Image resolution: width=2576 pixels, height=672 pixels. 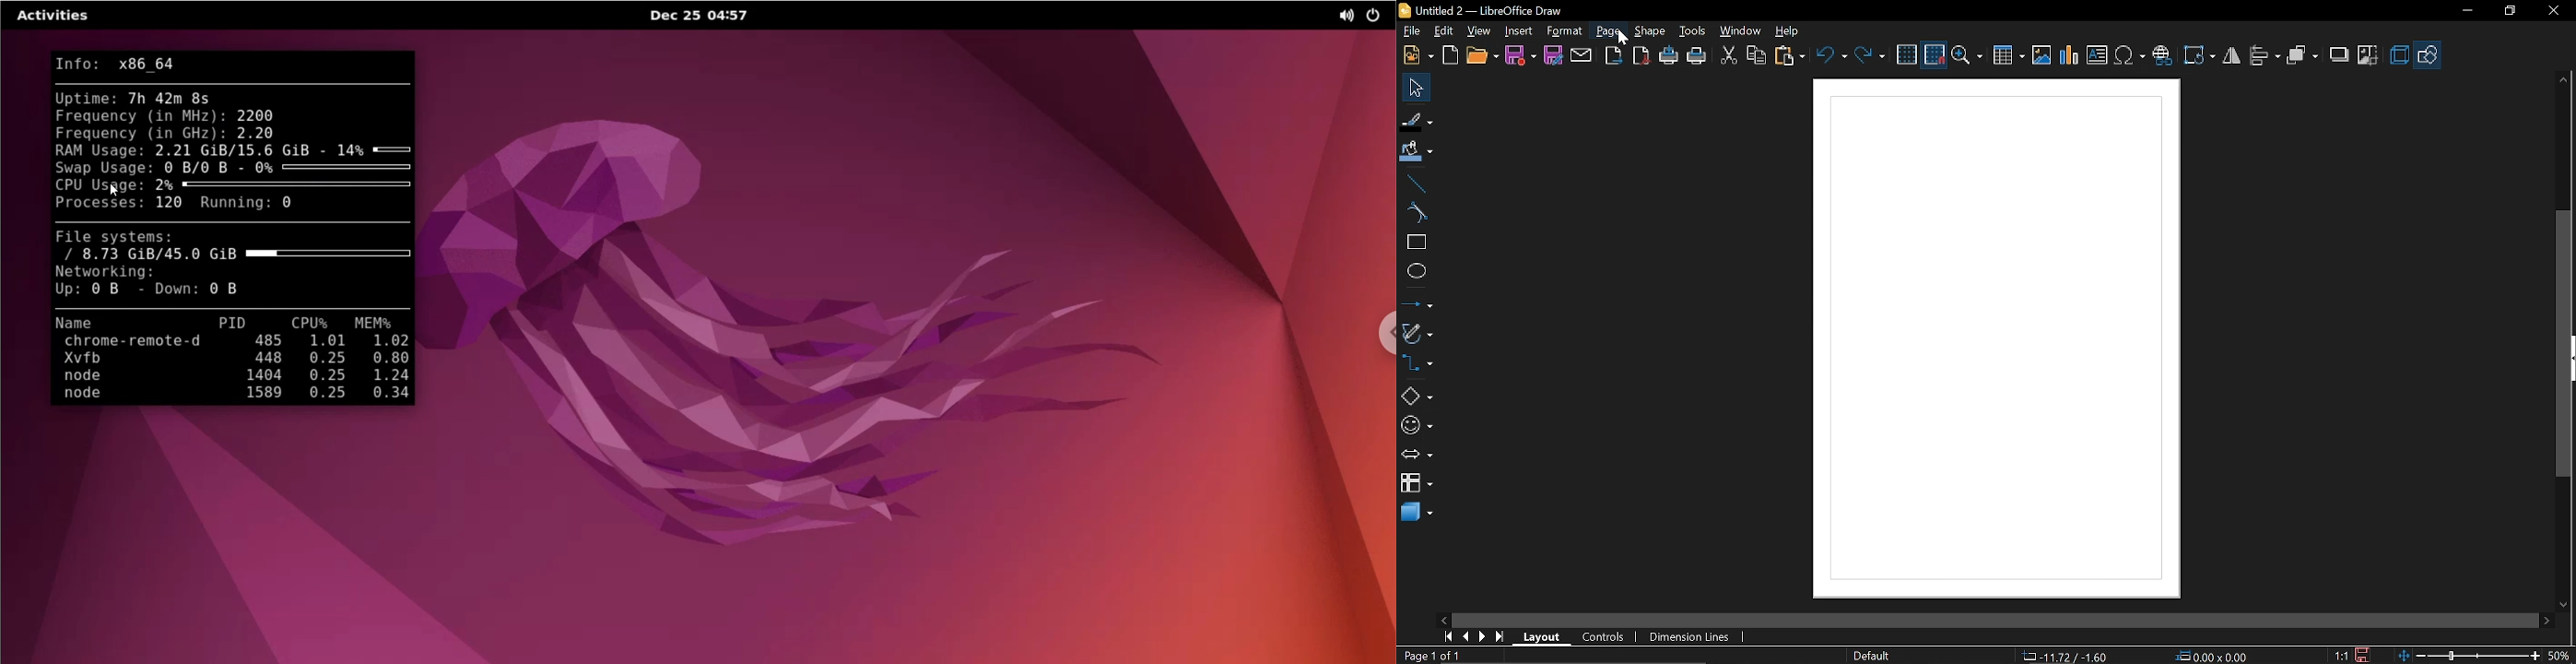 I want to click on Cursor, so click(x=1626, y=42).